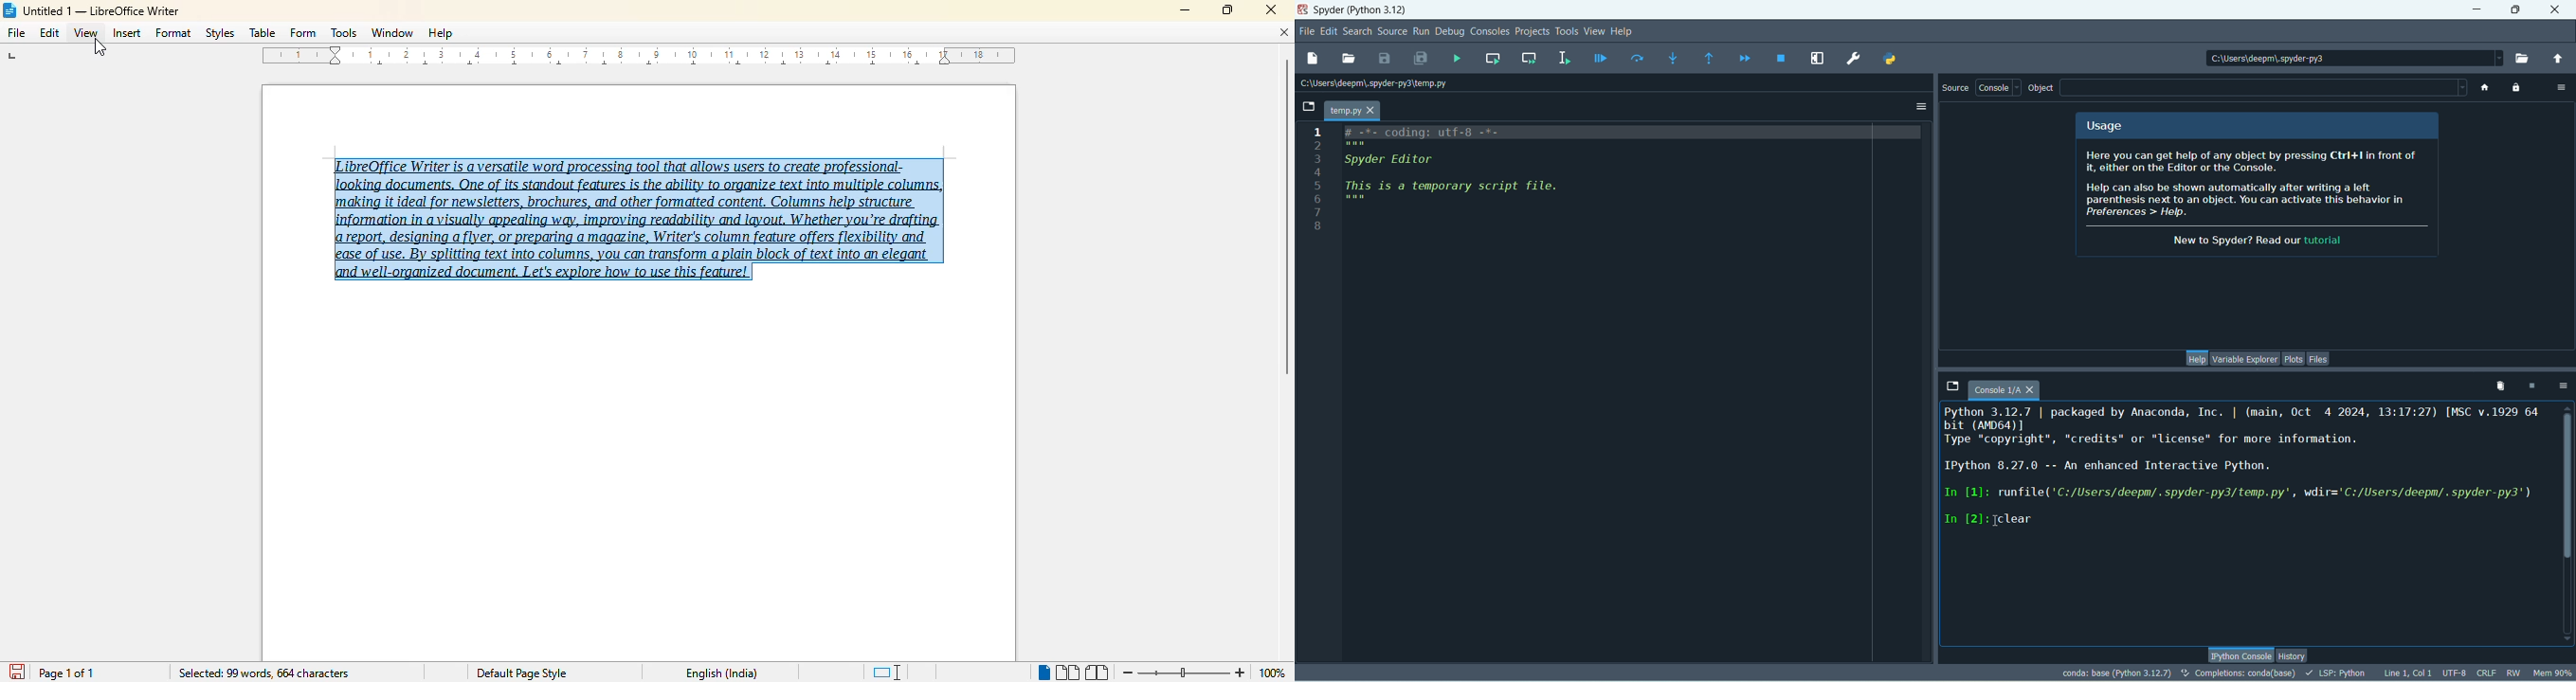 This screenshot has height=700, width=2576. Describe the element at coordinates (104, 12) in the screenshot. I see `Untitled 1 -- LibreOffice Writer` at that location.